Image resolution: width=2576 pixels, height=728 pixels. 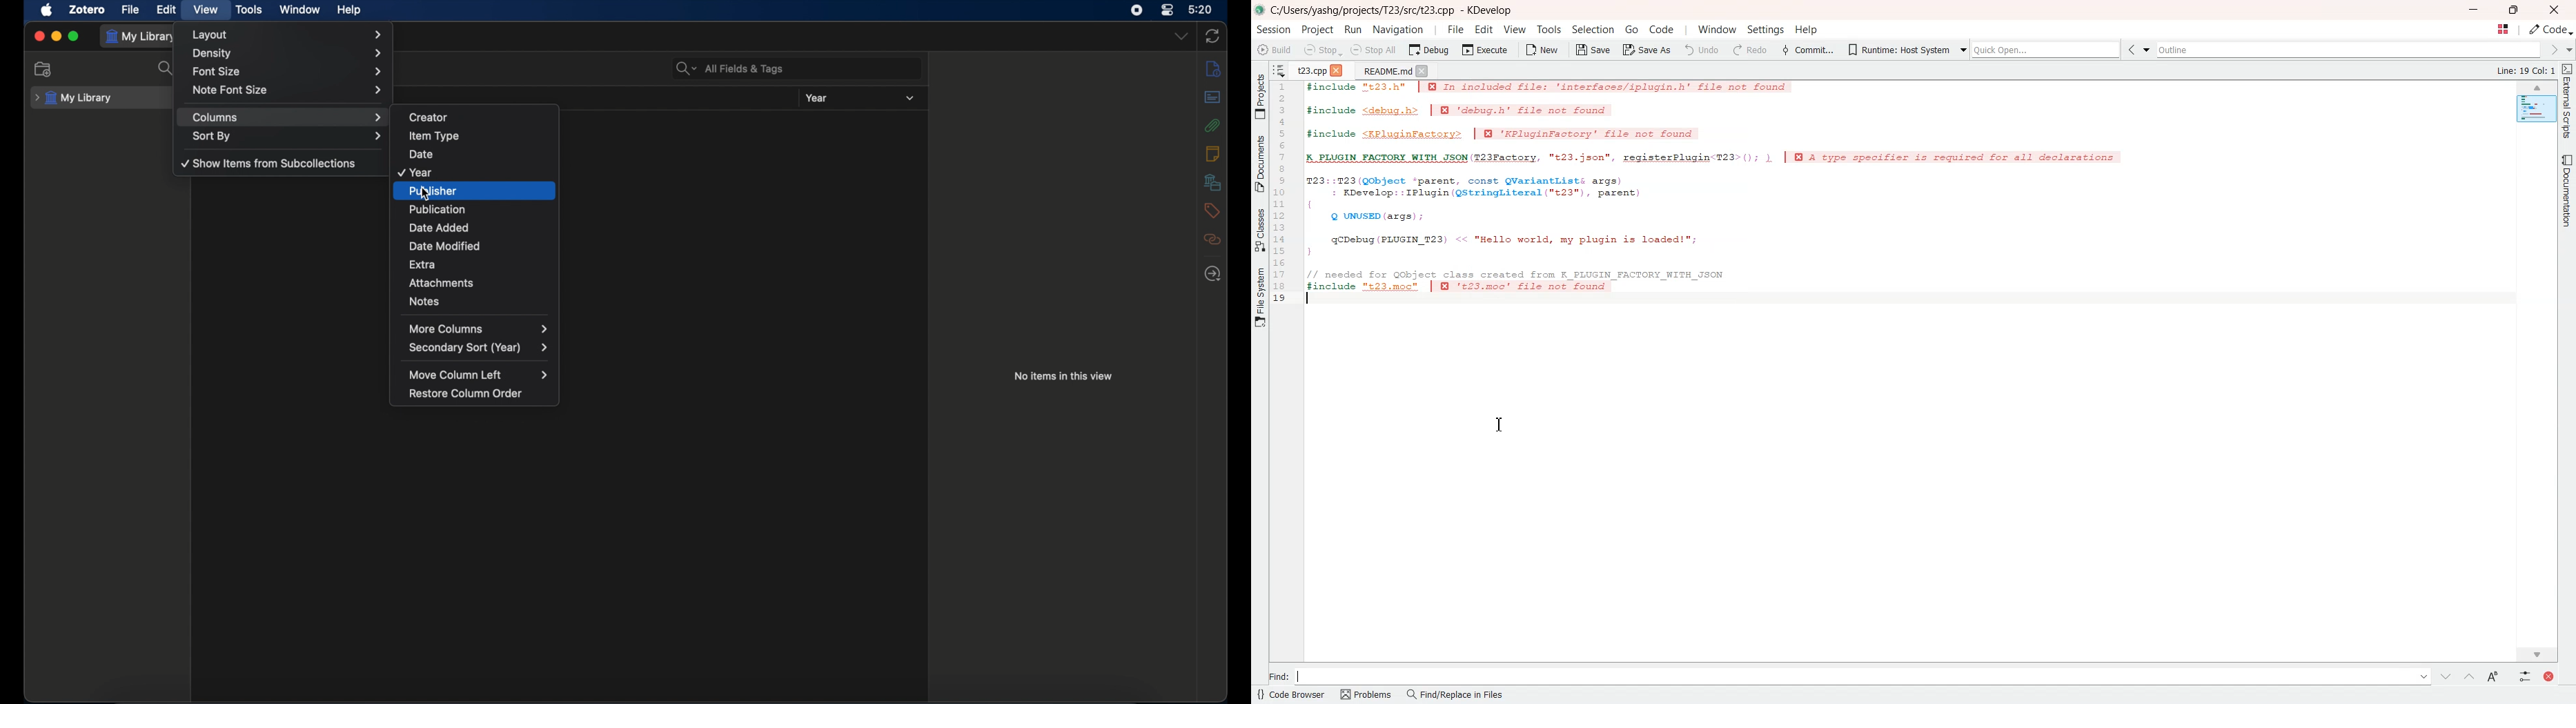 What do you see at coordinates (1367, 695) in the screenshot?
I see `Problems` at bounding box center [1367, 695].